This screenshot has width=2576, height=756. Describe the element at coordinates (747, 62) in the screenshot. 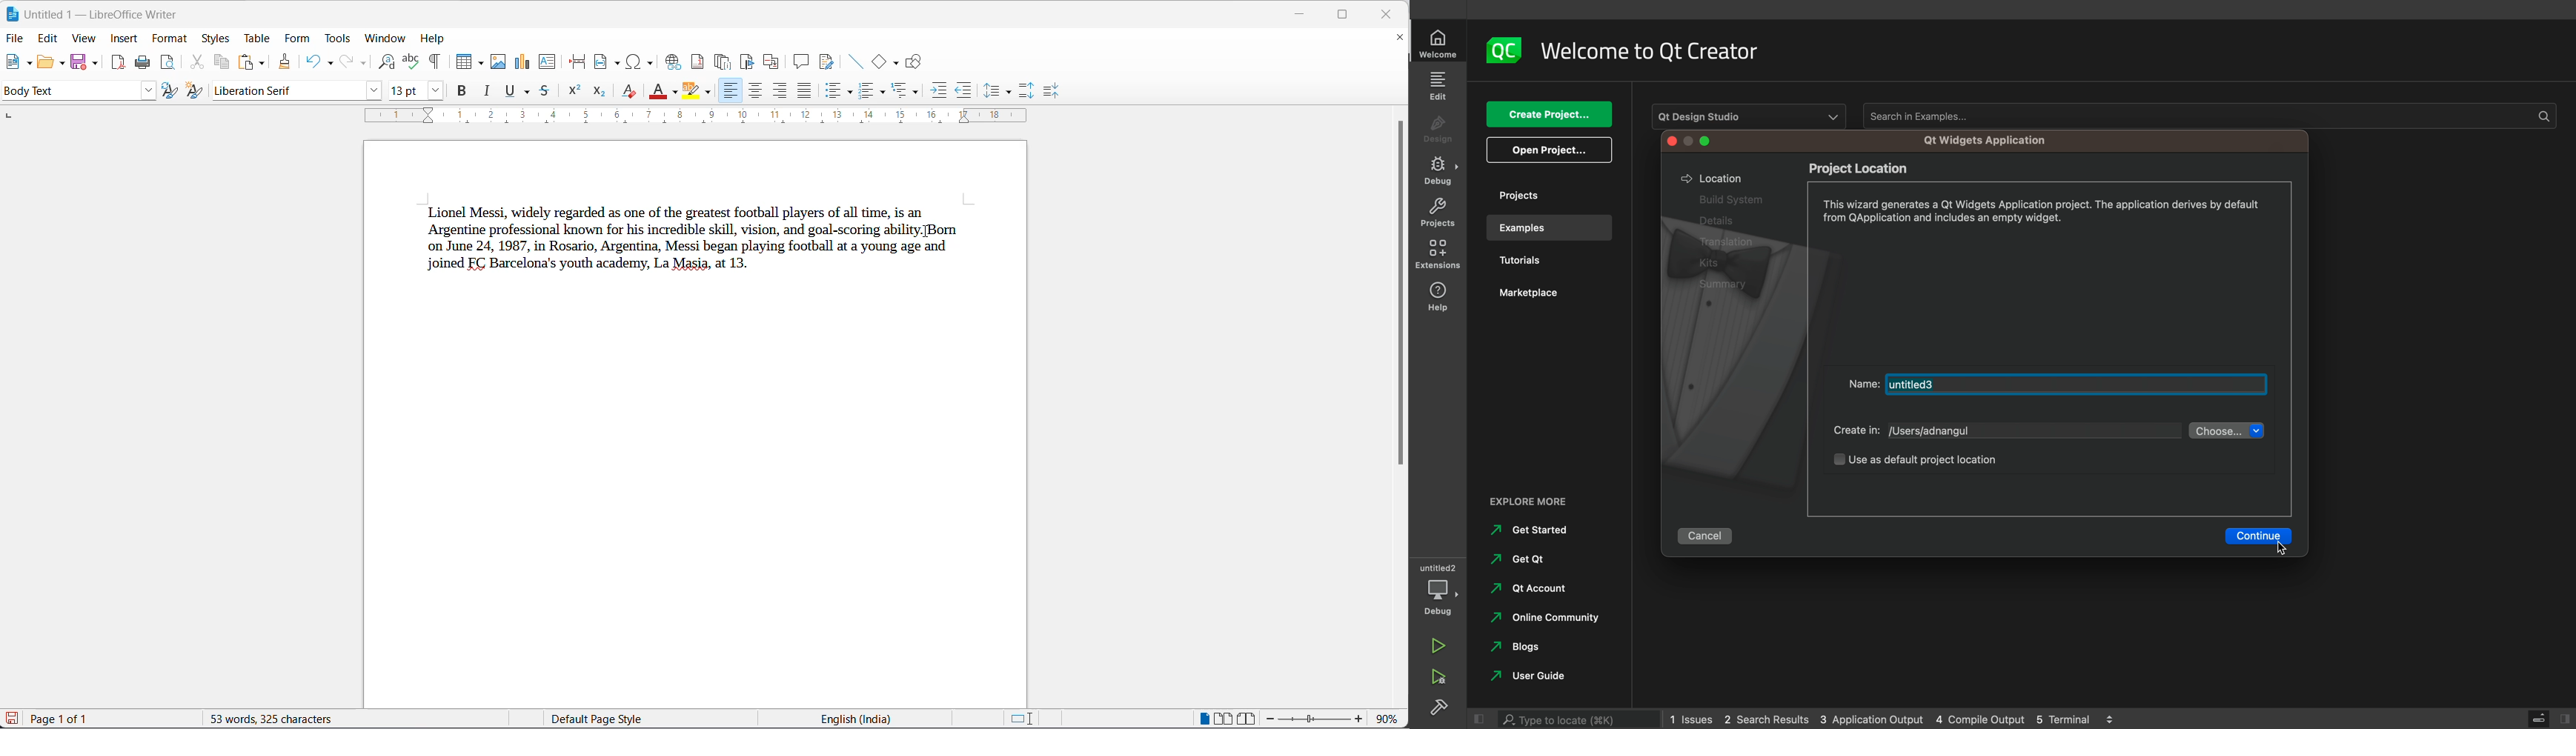

I see `insert bookmark` at that location.